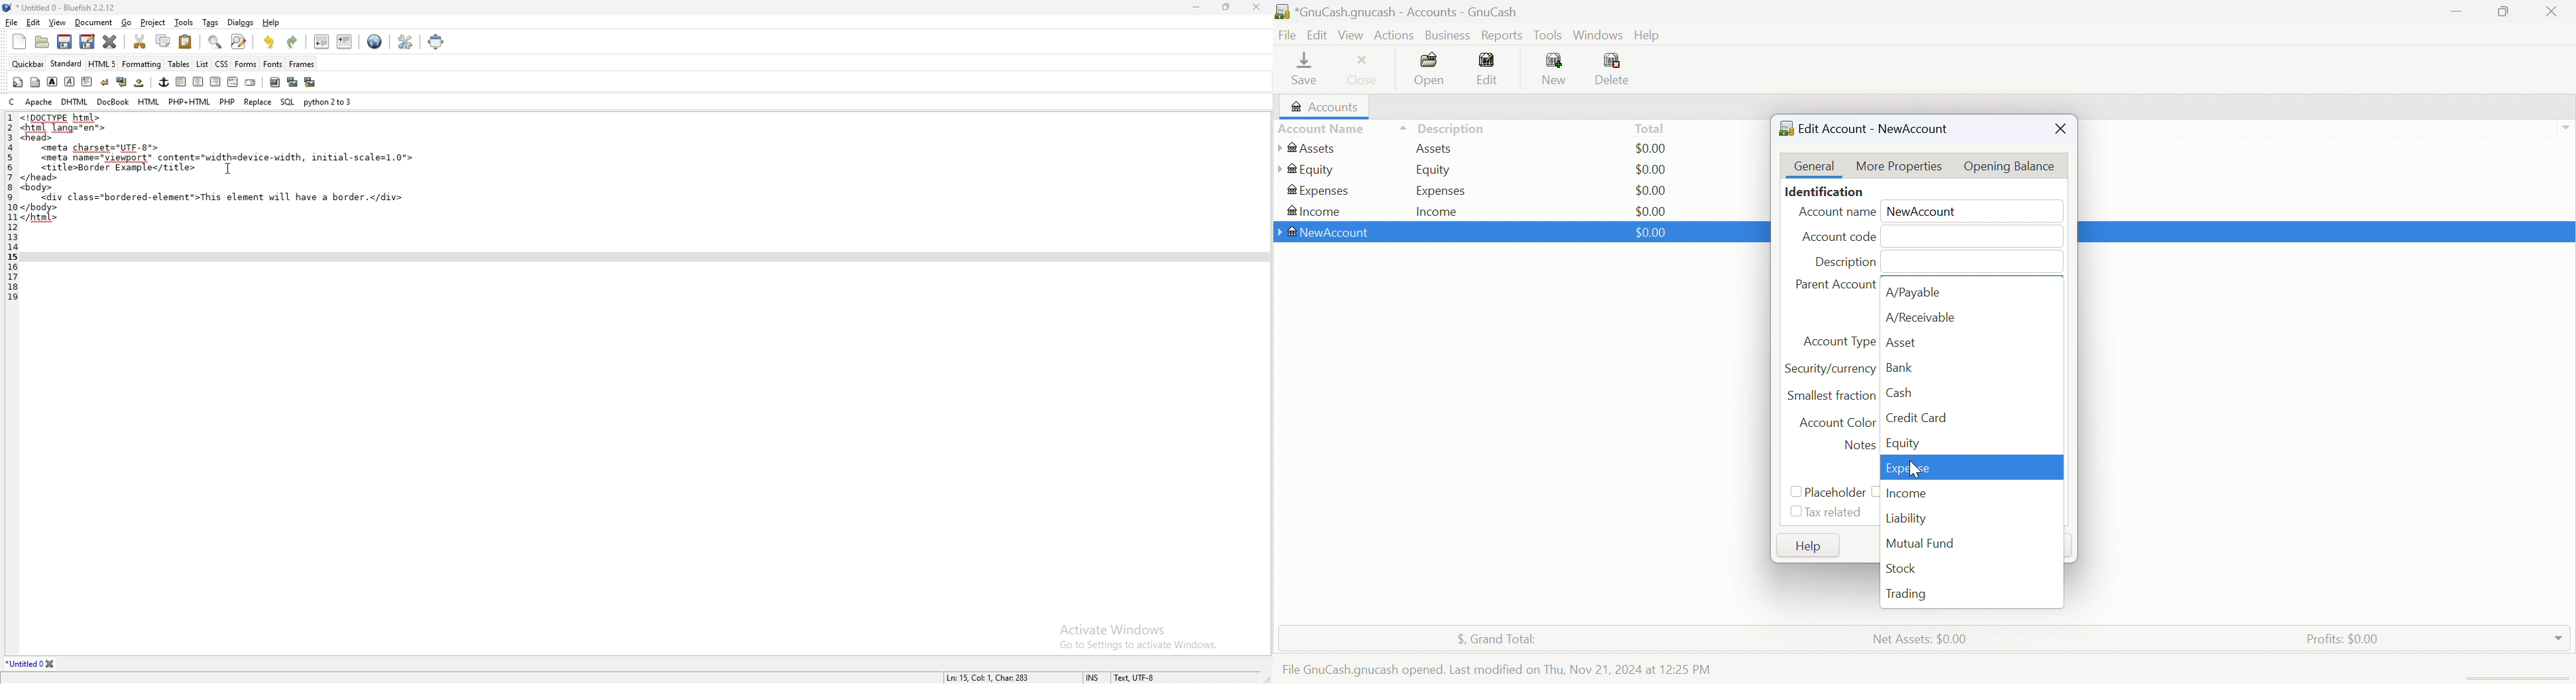 This screenshot has height=700, width=2576. I want to click on html, so click(150, 102).